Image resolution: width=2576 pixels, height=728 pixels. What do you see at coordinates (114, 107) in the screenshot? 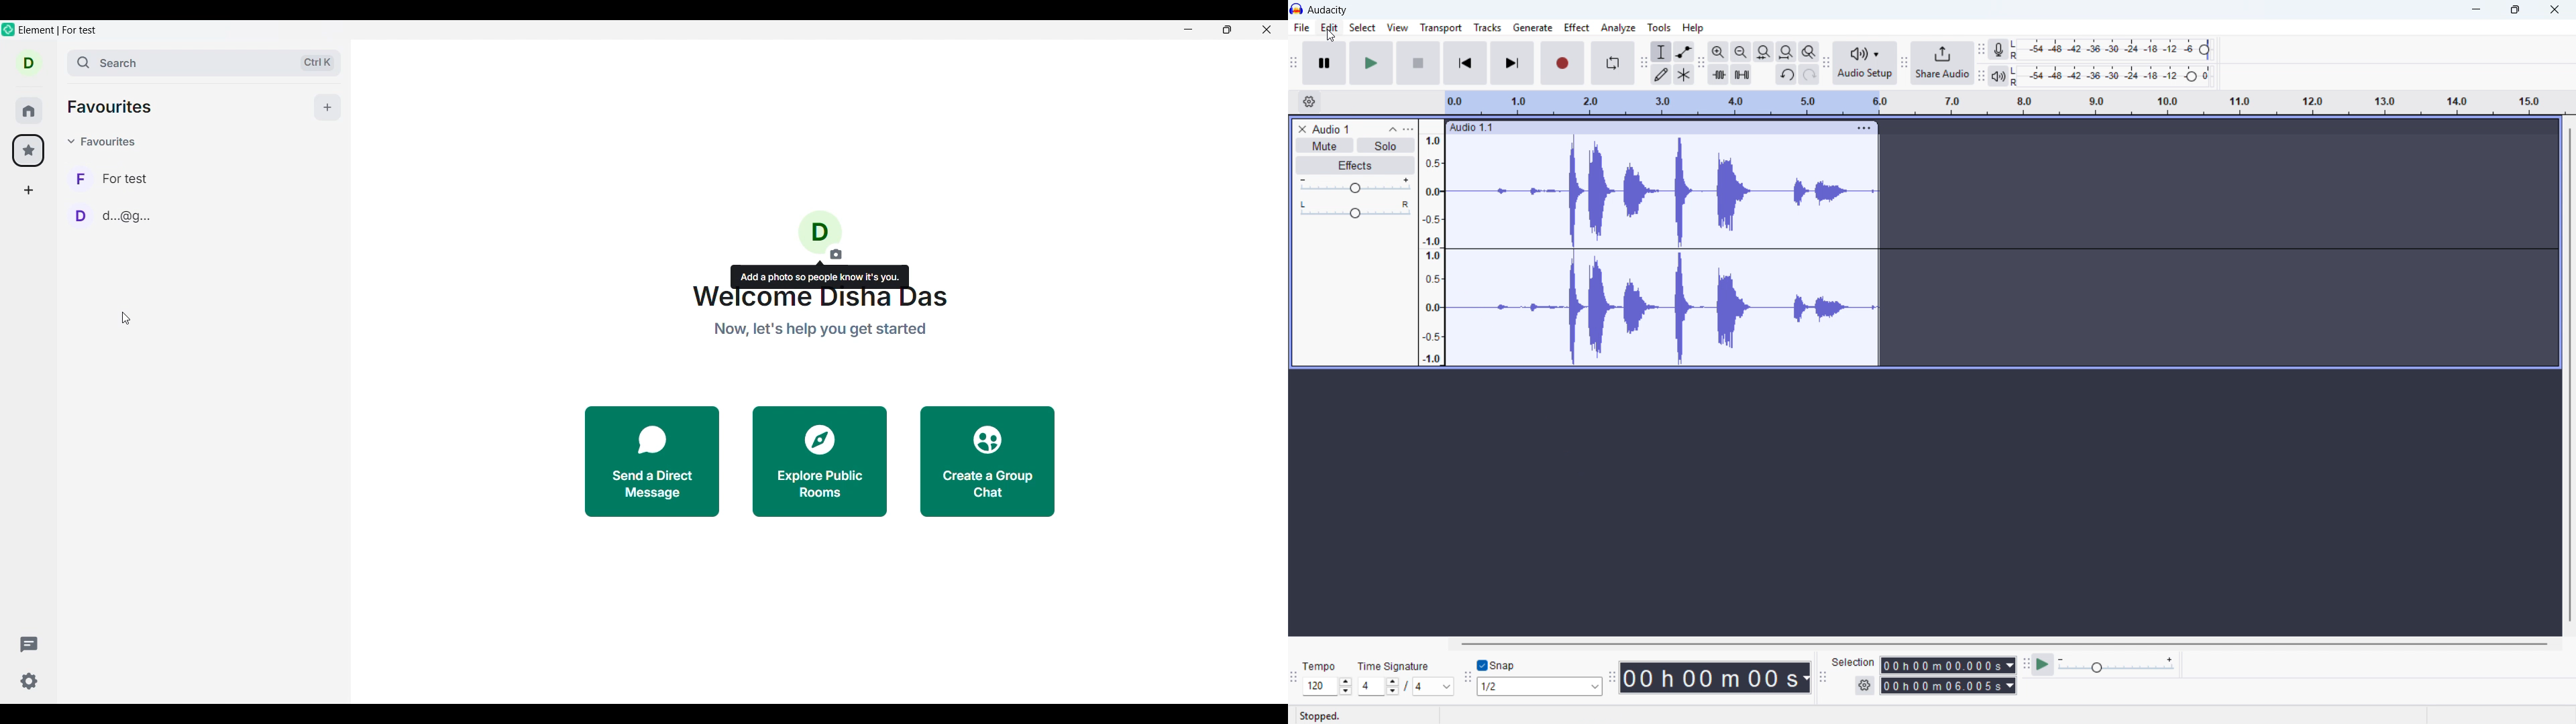
I see `favourites` at bounding box center [114, 107].